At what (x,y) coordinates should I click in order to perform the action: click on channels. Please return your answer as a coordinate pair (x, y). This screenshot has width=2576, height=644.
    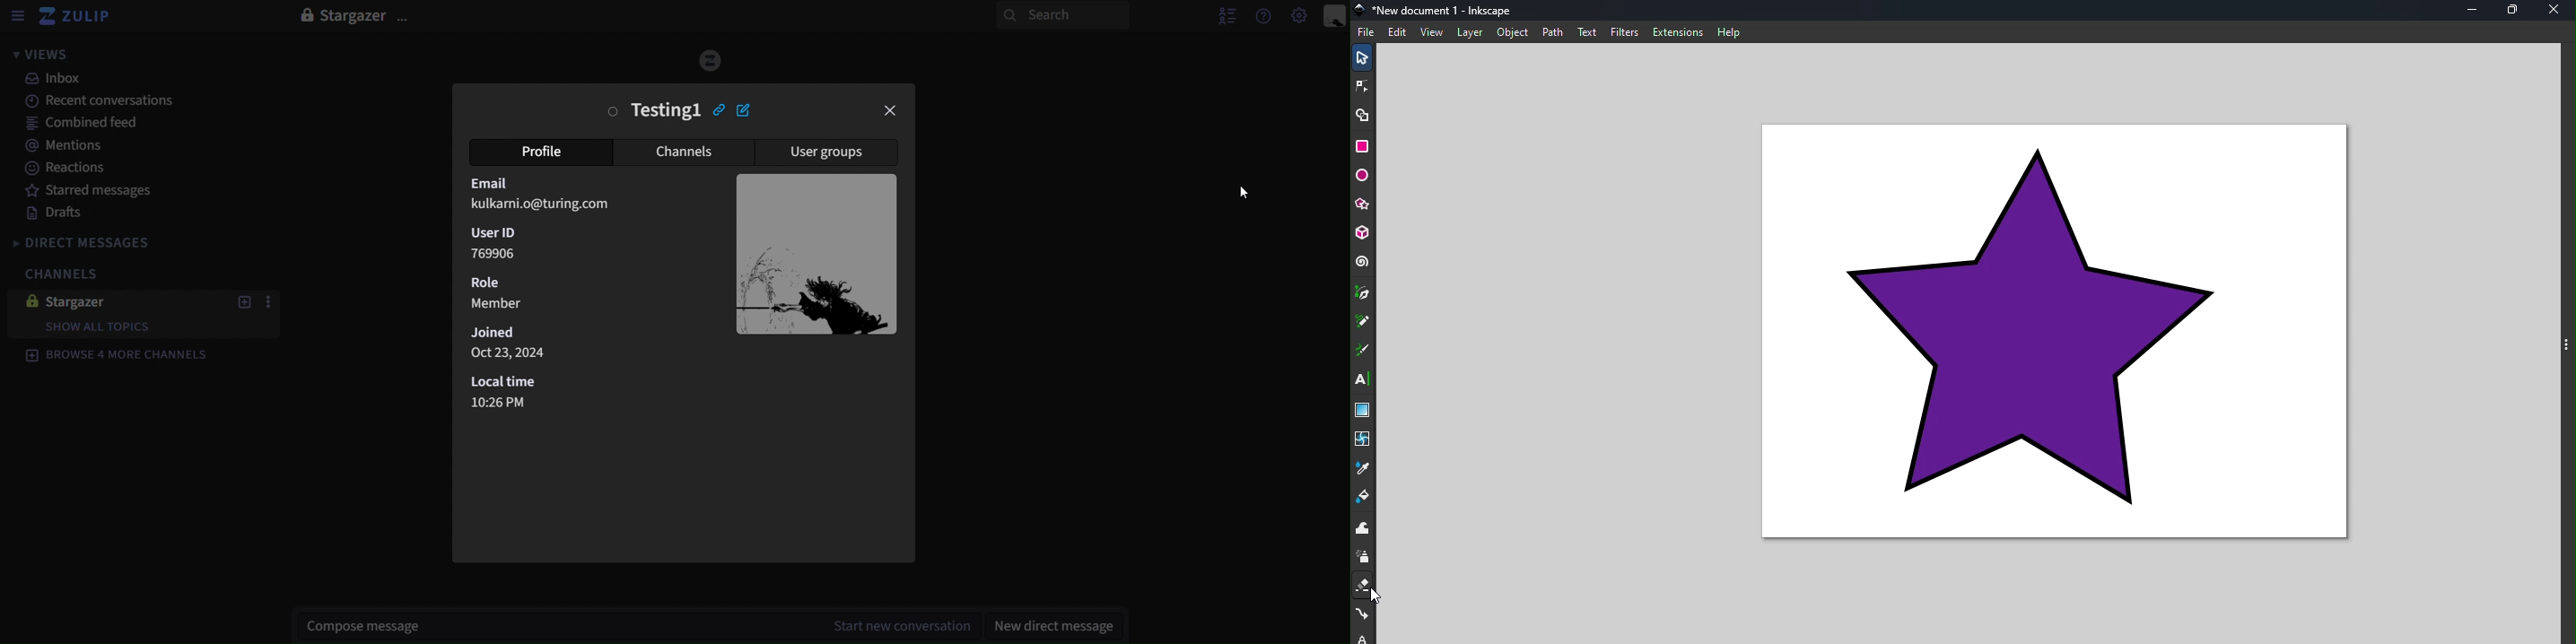
    Looking at the image, I should click on (688, 154).